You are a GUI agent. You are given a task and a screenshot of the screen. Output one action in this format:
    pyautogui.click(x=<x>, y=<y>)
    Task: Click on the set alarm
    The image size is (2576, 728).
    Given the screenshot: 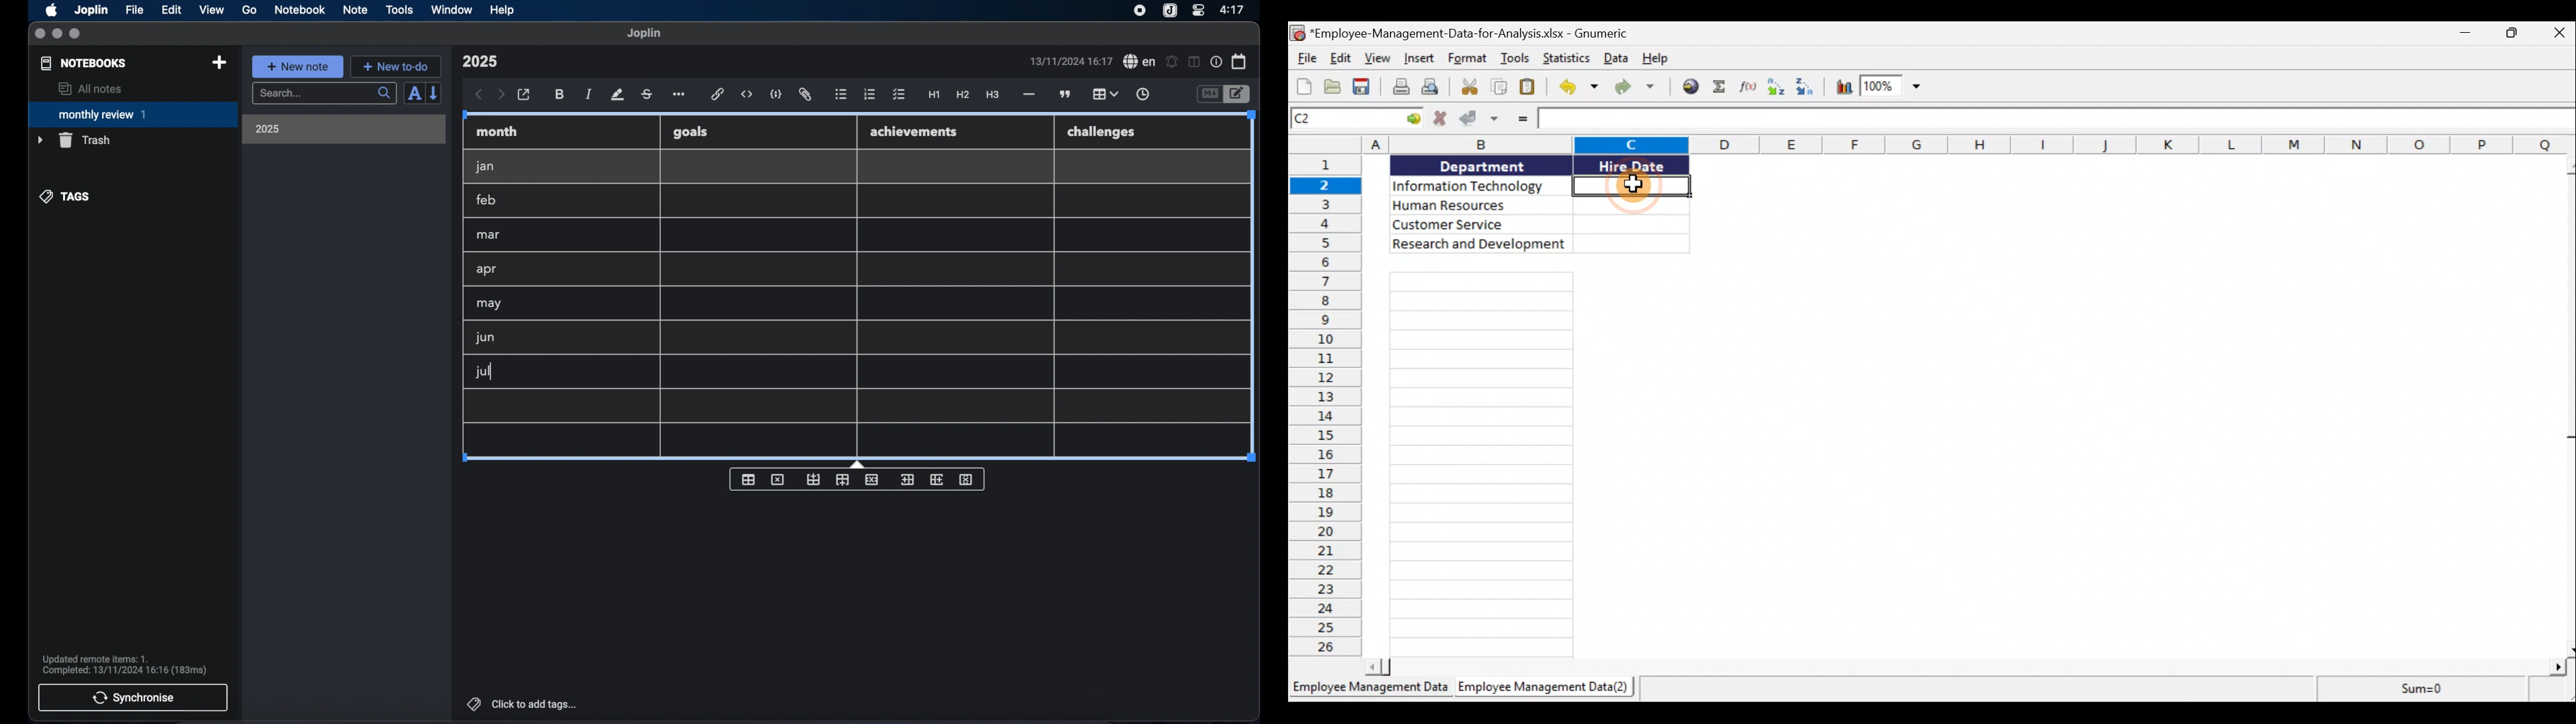 What is the action you would take?
    pyautogui.click(x=1172, y=62)
    